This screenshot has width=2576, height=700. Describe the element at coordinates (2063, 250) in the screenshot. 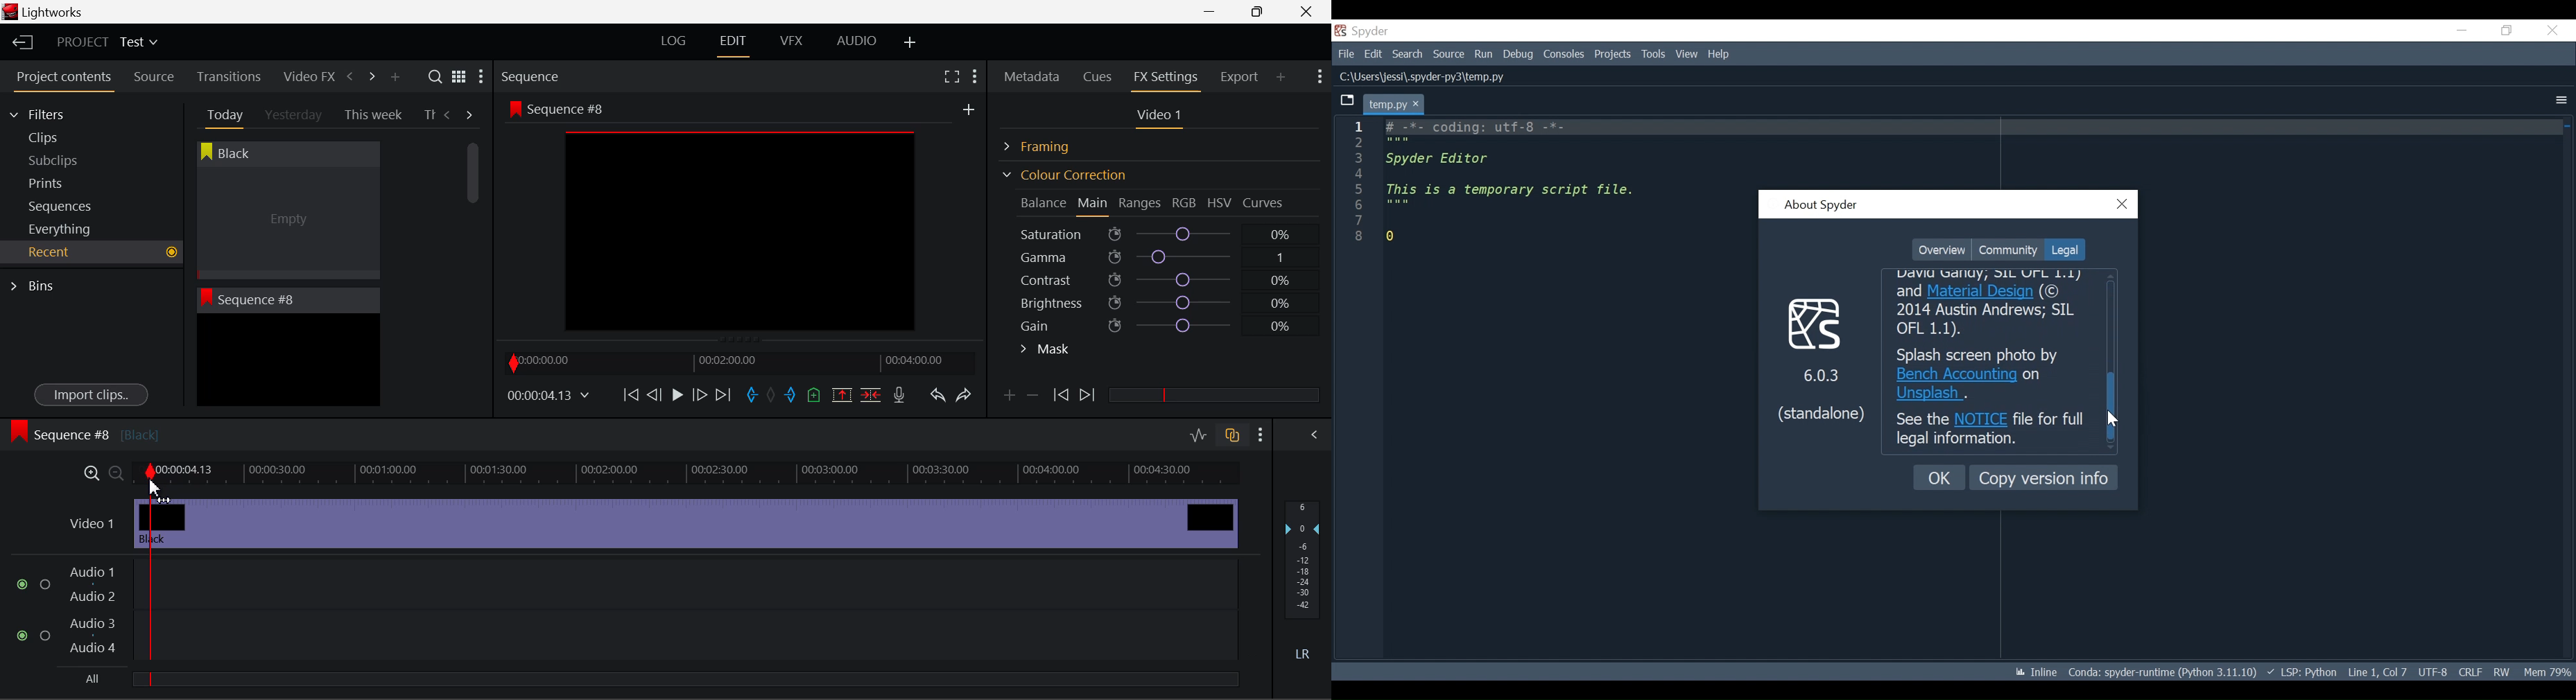

I see `Legal` at that location.